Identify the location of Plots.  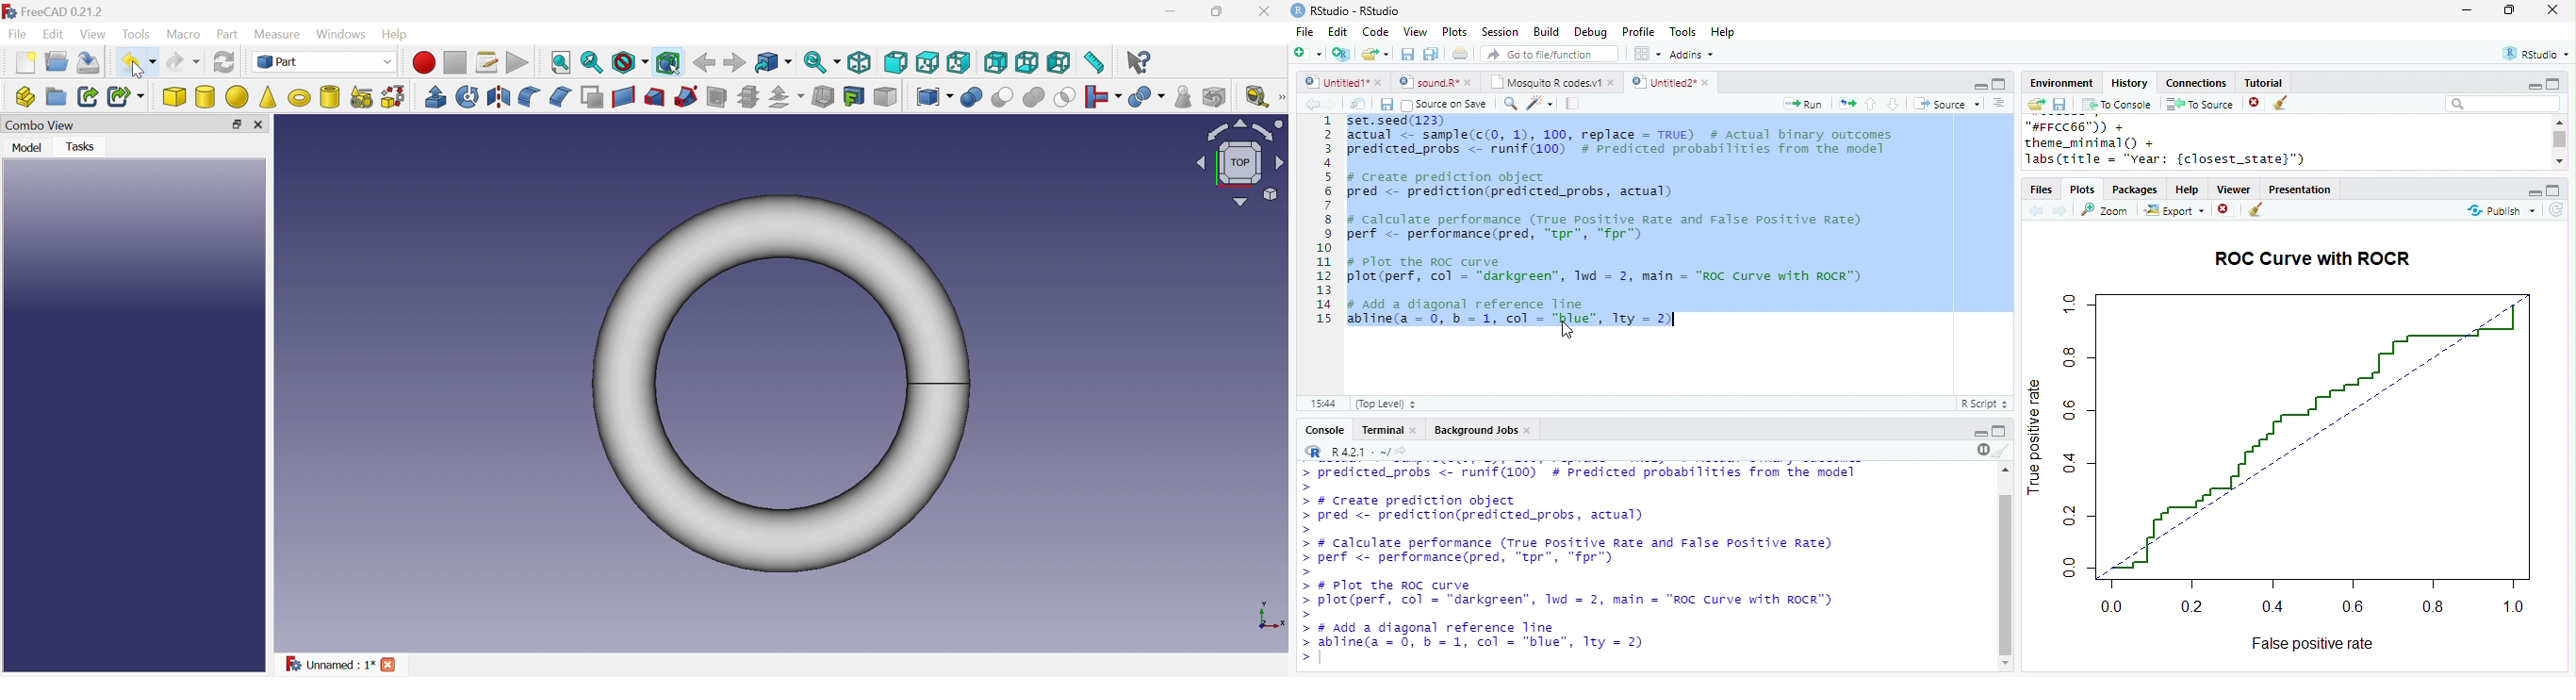
(1455, 31).